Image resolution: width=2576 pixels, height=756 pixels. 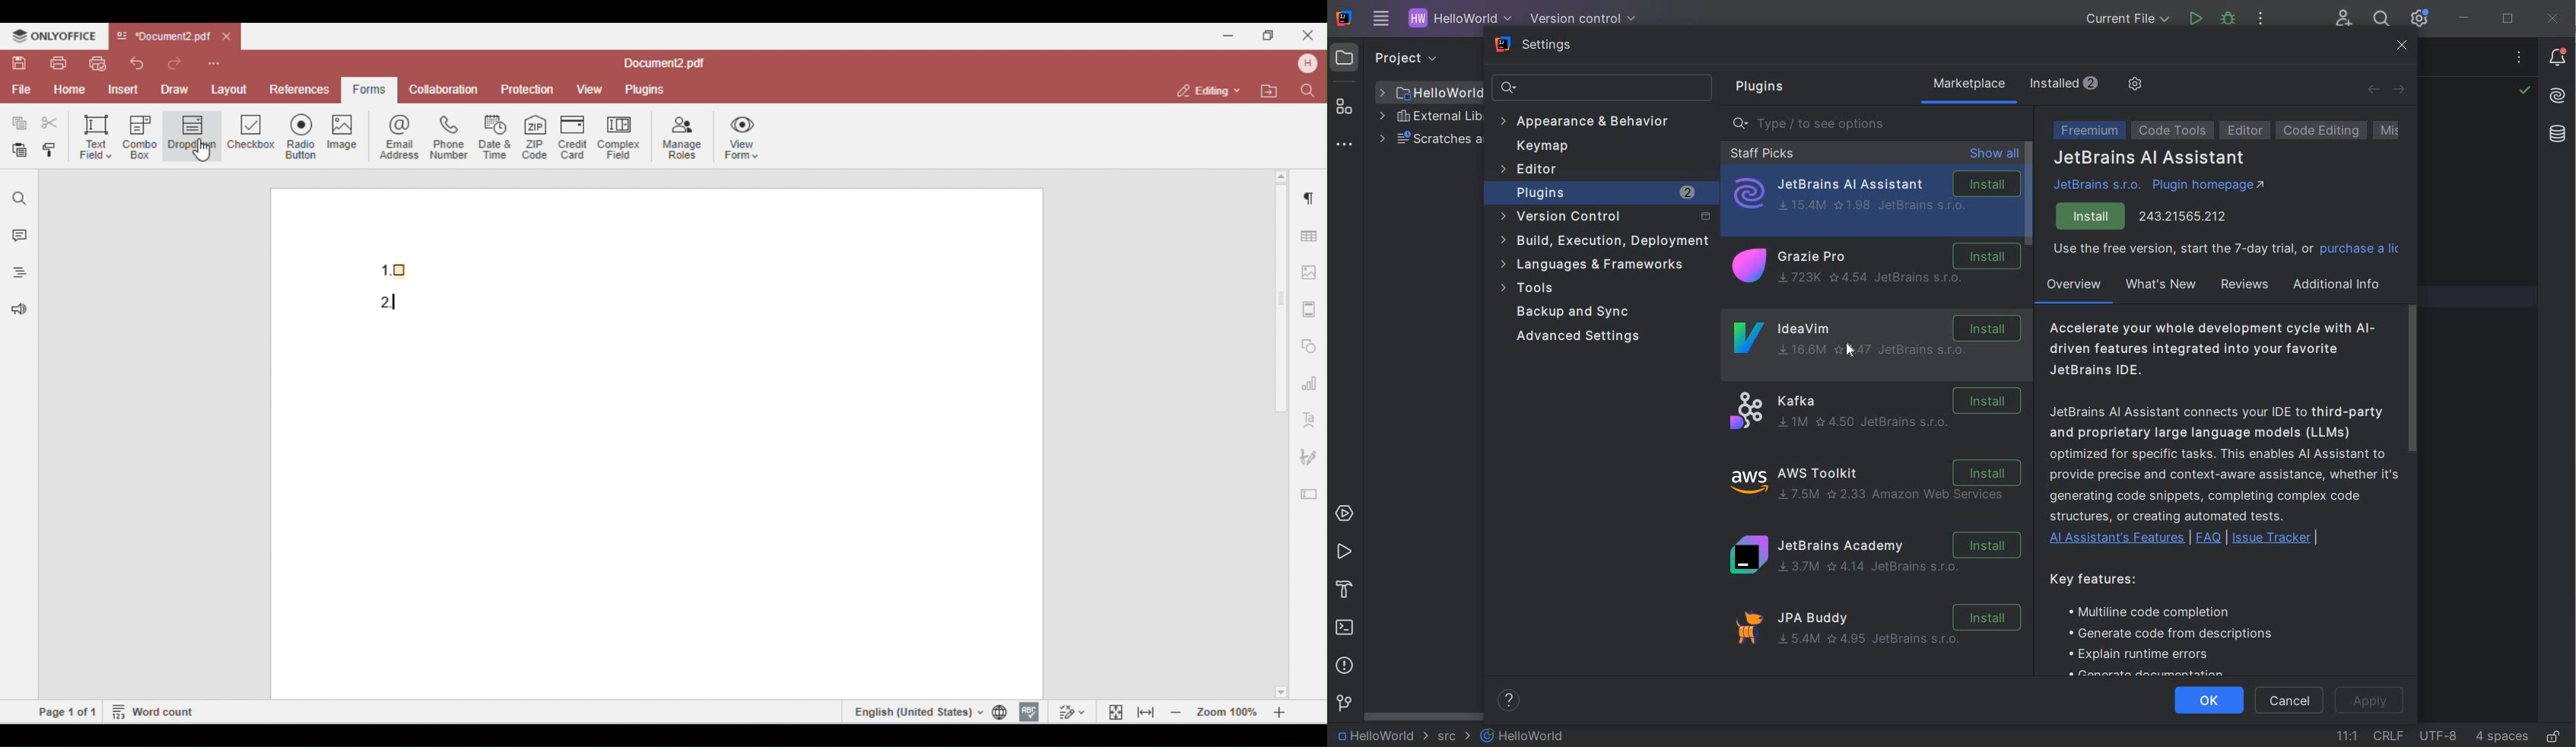 What do you see at coordinates (2173, 622) in the screenshot?
I see `KEY FEATURES` at bounding box center [2173, 622].